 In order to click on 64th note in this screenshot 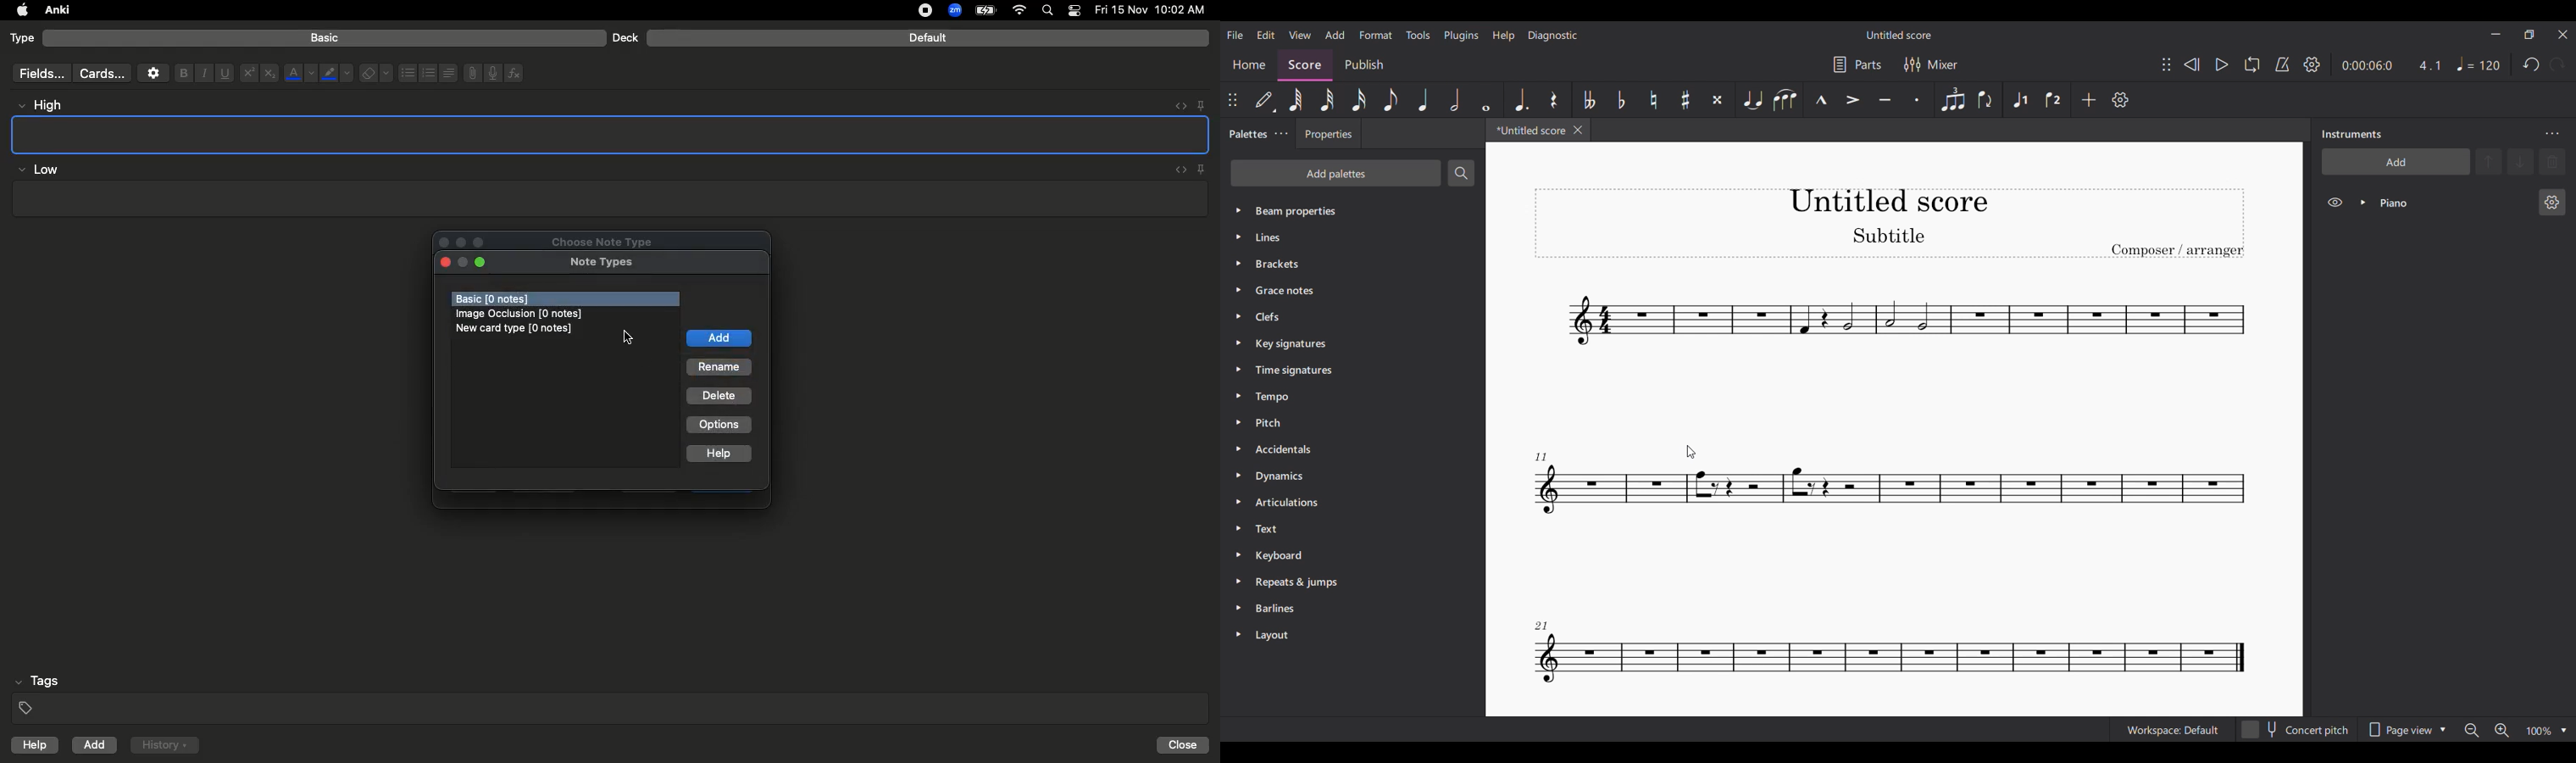, I will do `click(1296, 100)`.